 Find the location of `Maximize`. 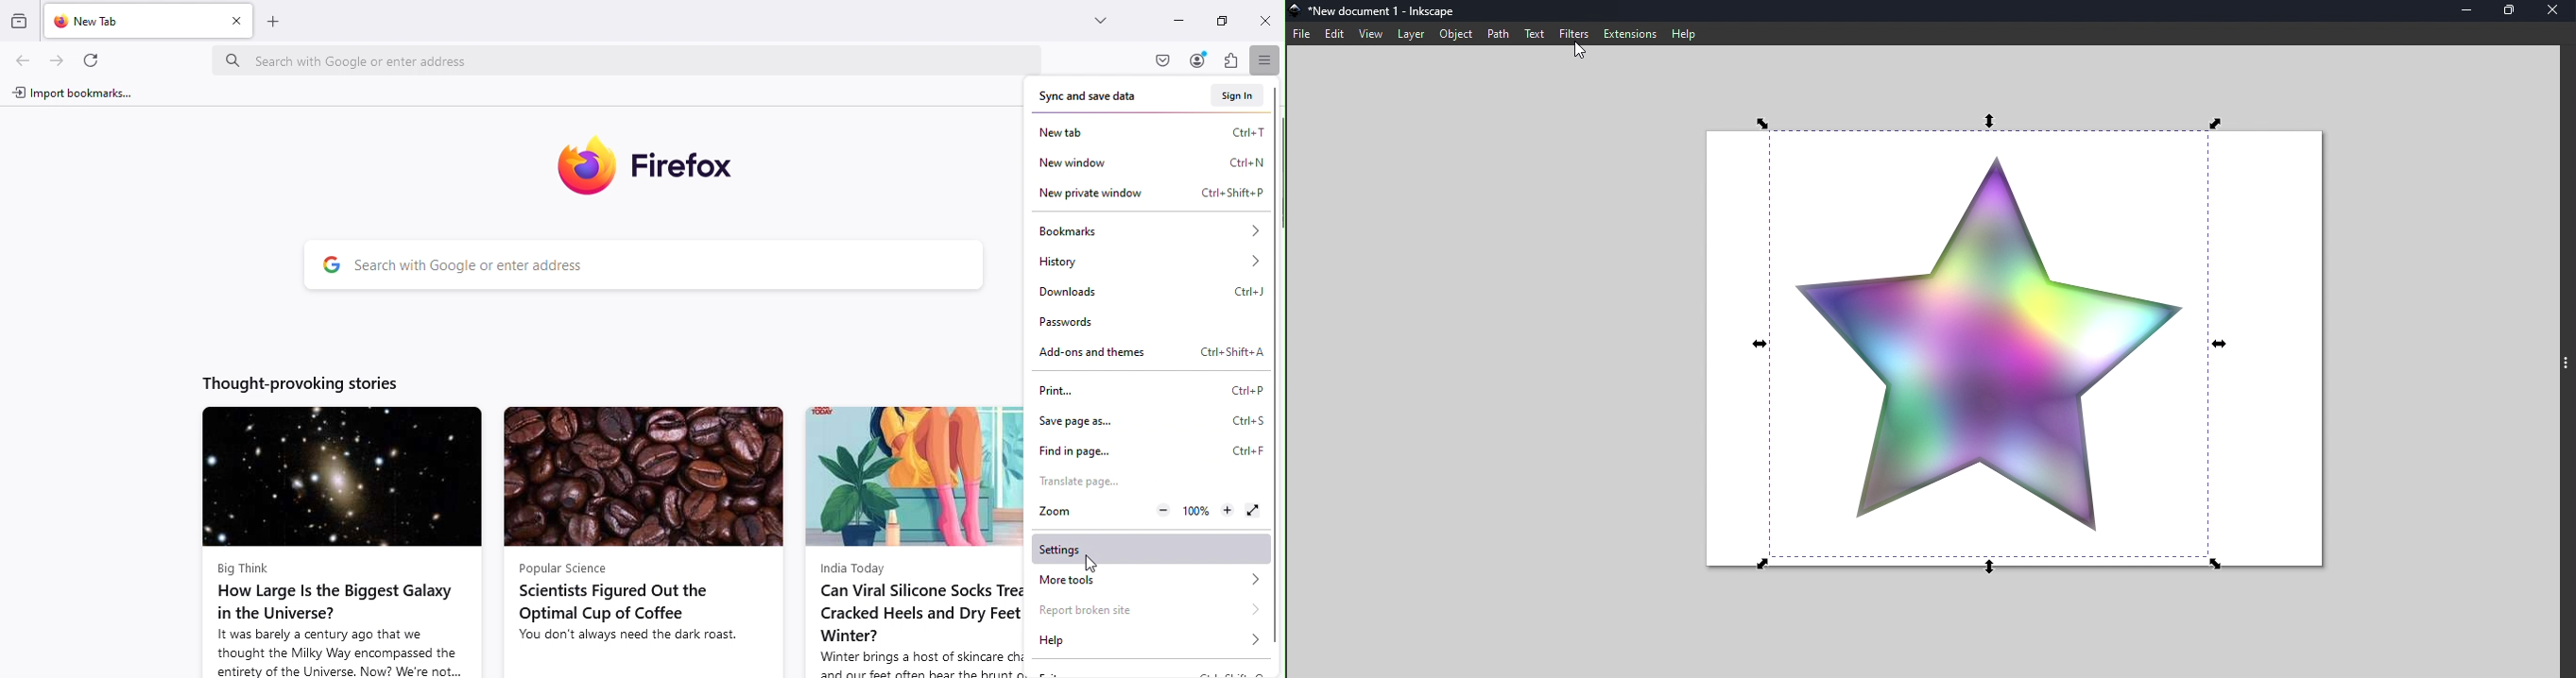

Maximize is located at coordinates (1219, 19).